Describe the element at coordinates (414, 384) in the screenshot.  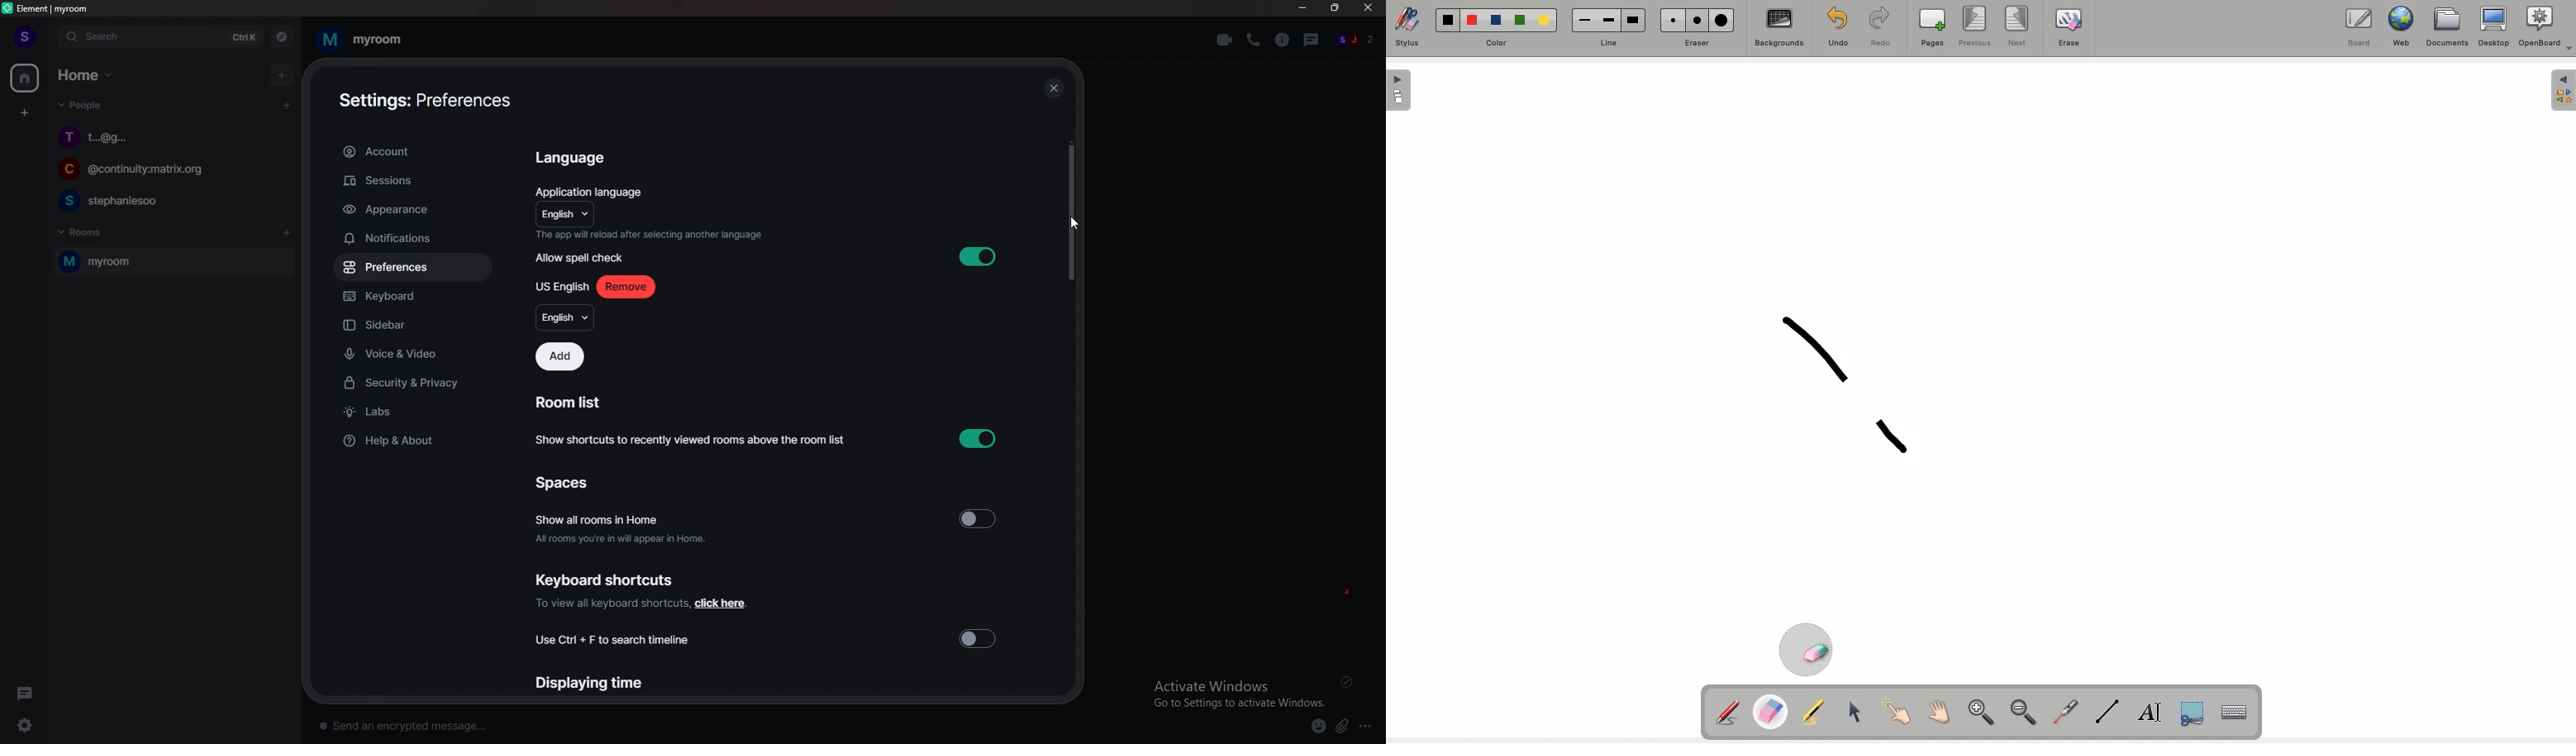
I see `security and privacy` at that location.